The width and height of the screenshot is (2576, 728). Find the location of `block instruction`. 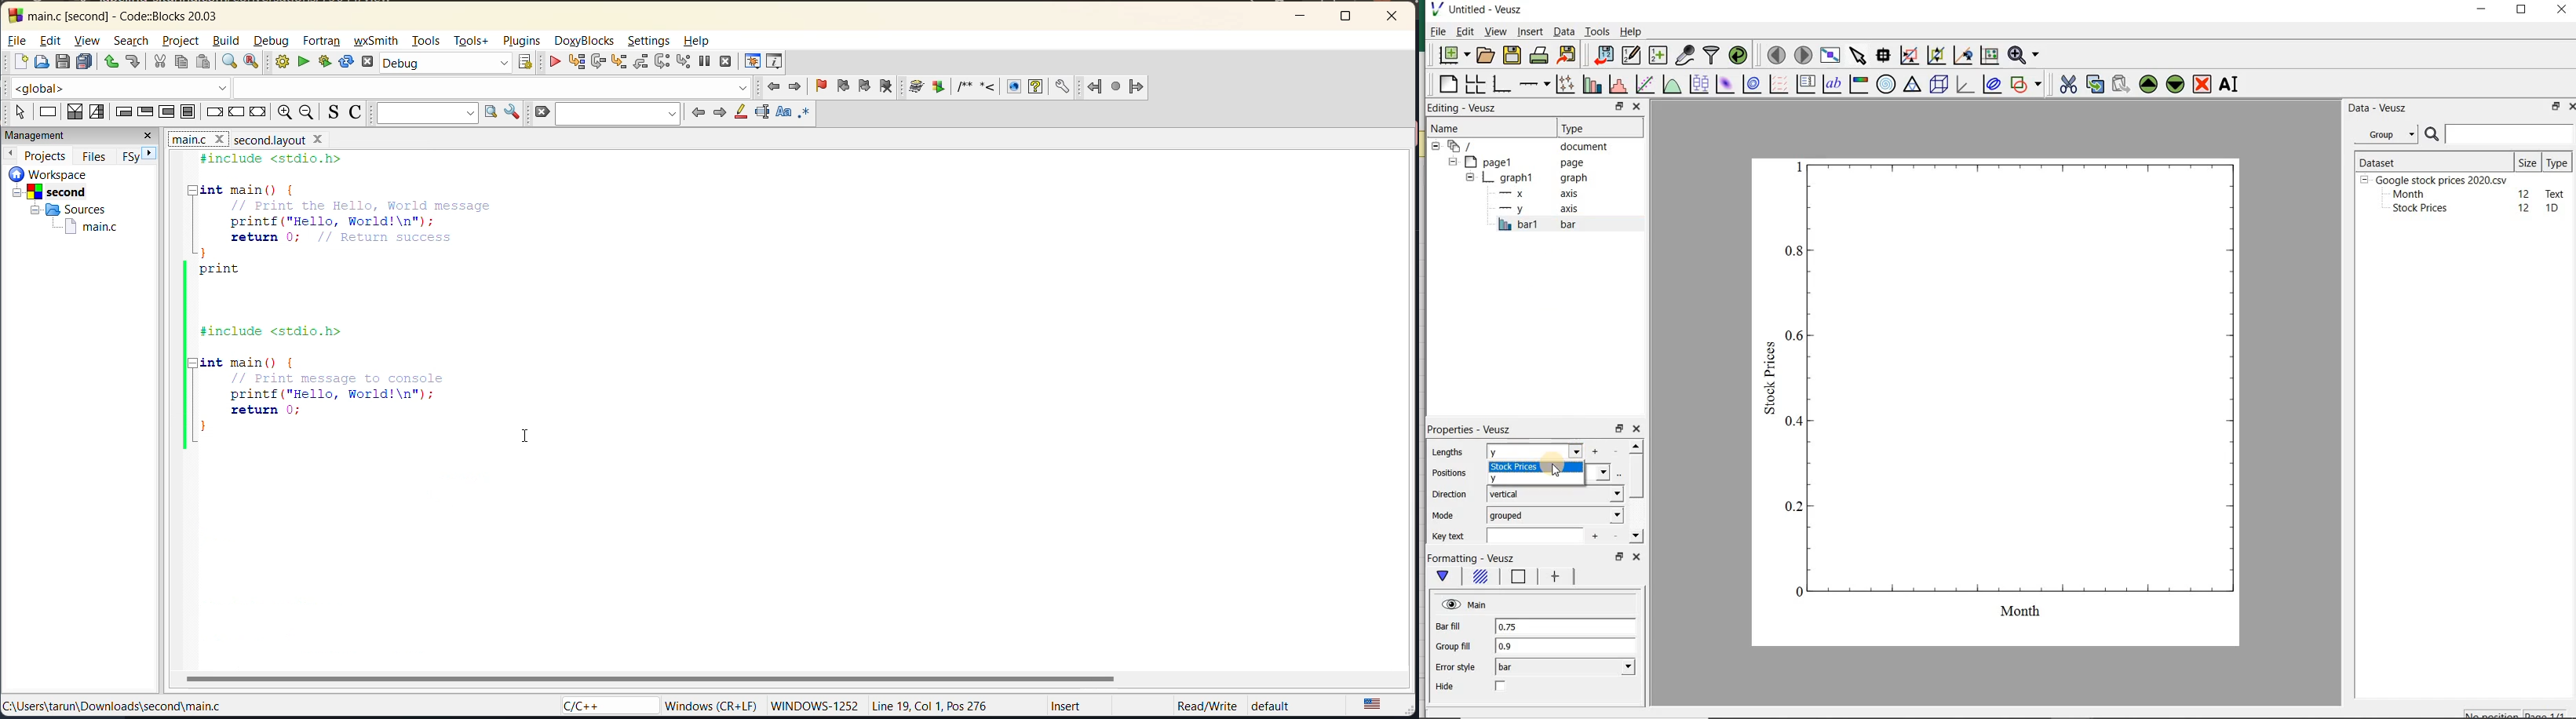

block instruction is located at coordinates (188, 112).